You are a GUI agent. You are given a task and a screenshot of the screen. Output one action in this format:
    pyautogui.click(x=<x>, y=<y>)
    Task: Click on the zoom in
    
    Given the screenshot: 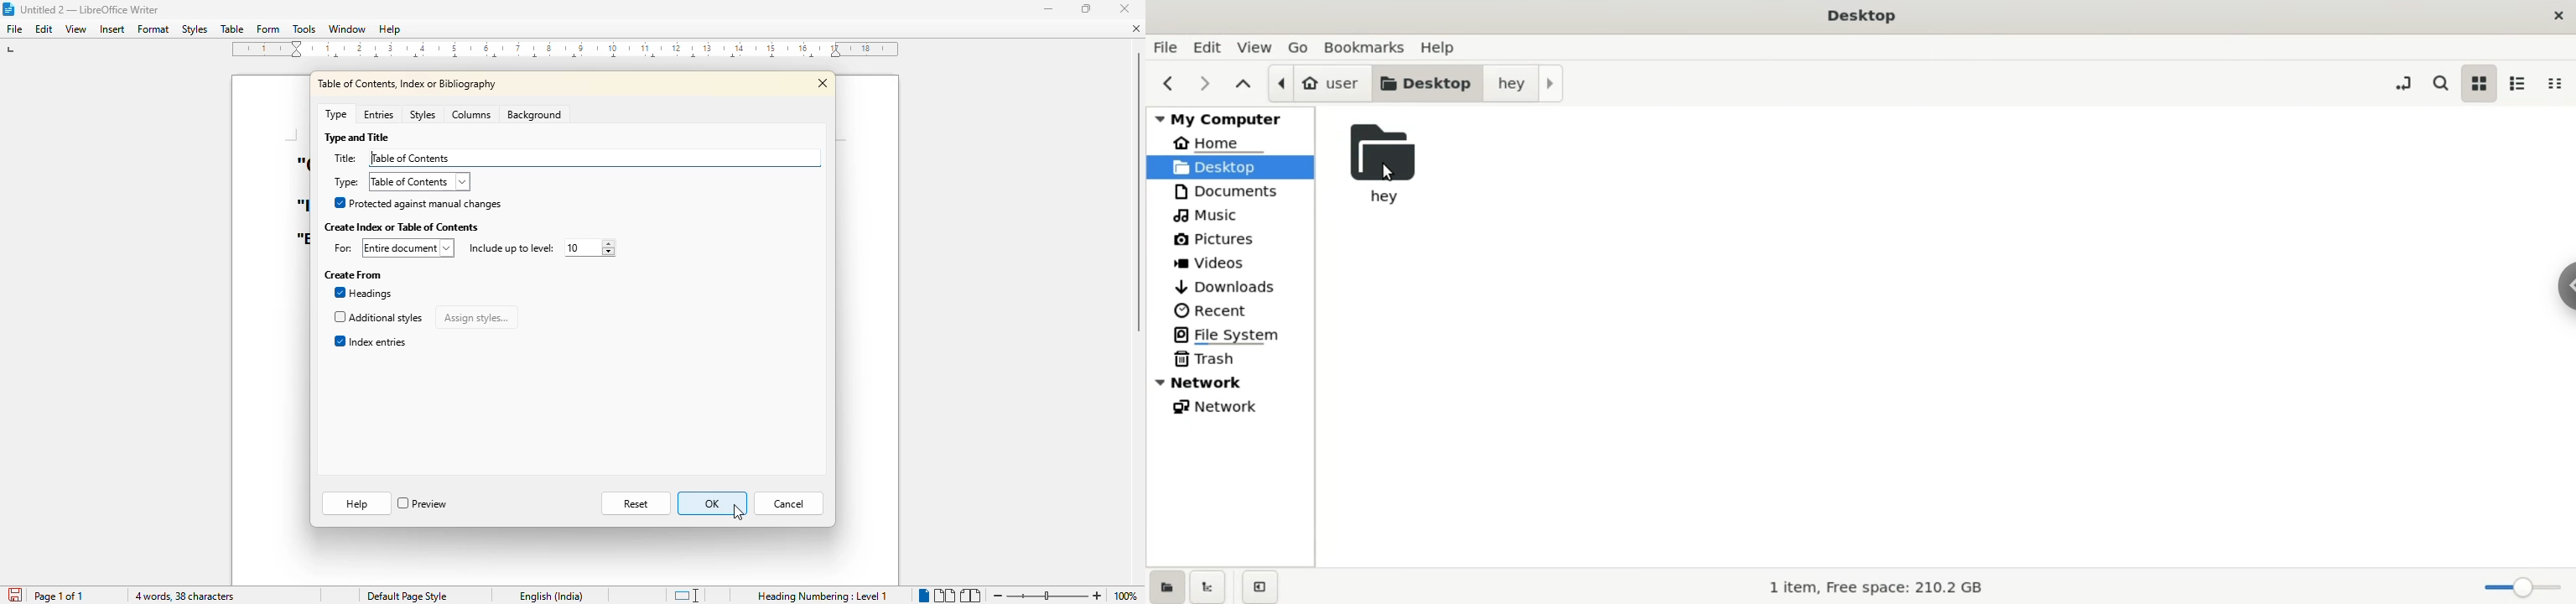 What is the action you would take?
    pyautogui.click(x=1098, y=596)
    